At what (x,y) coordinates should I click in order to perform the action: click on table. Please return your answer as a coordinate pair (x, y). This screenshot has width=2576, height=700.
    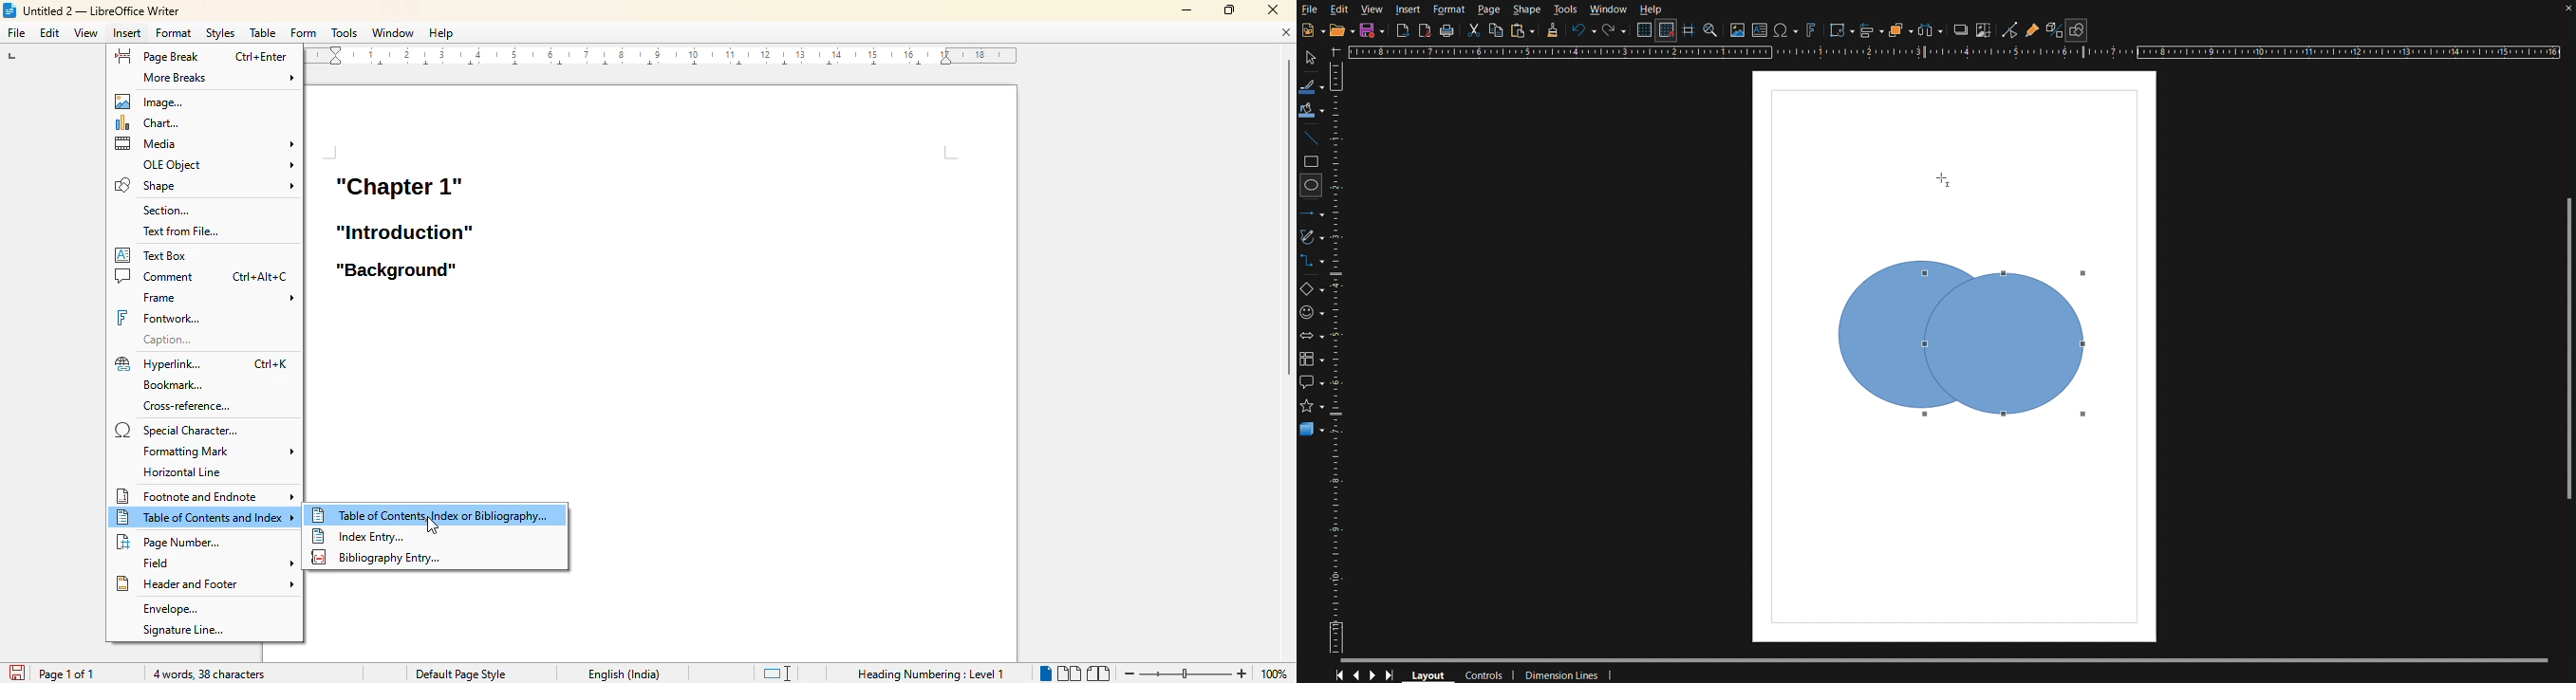
    Looking at the image, I should click on (263, 32).